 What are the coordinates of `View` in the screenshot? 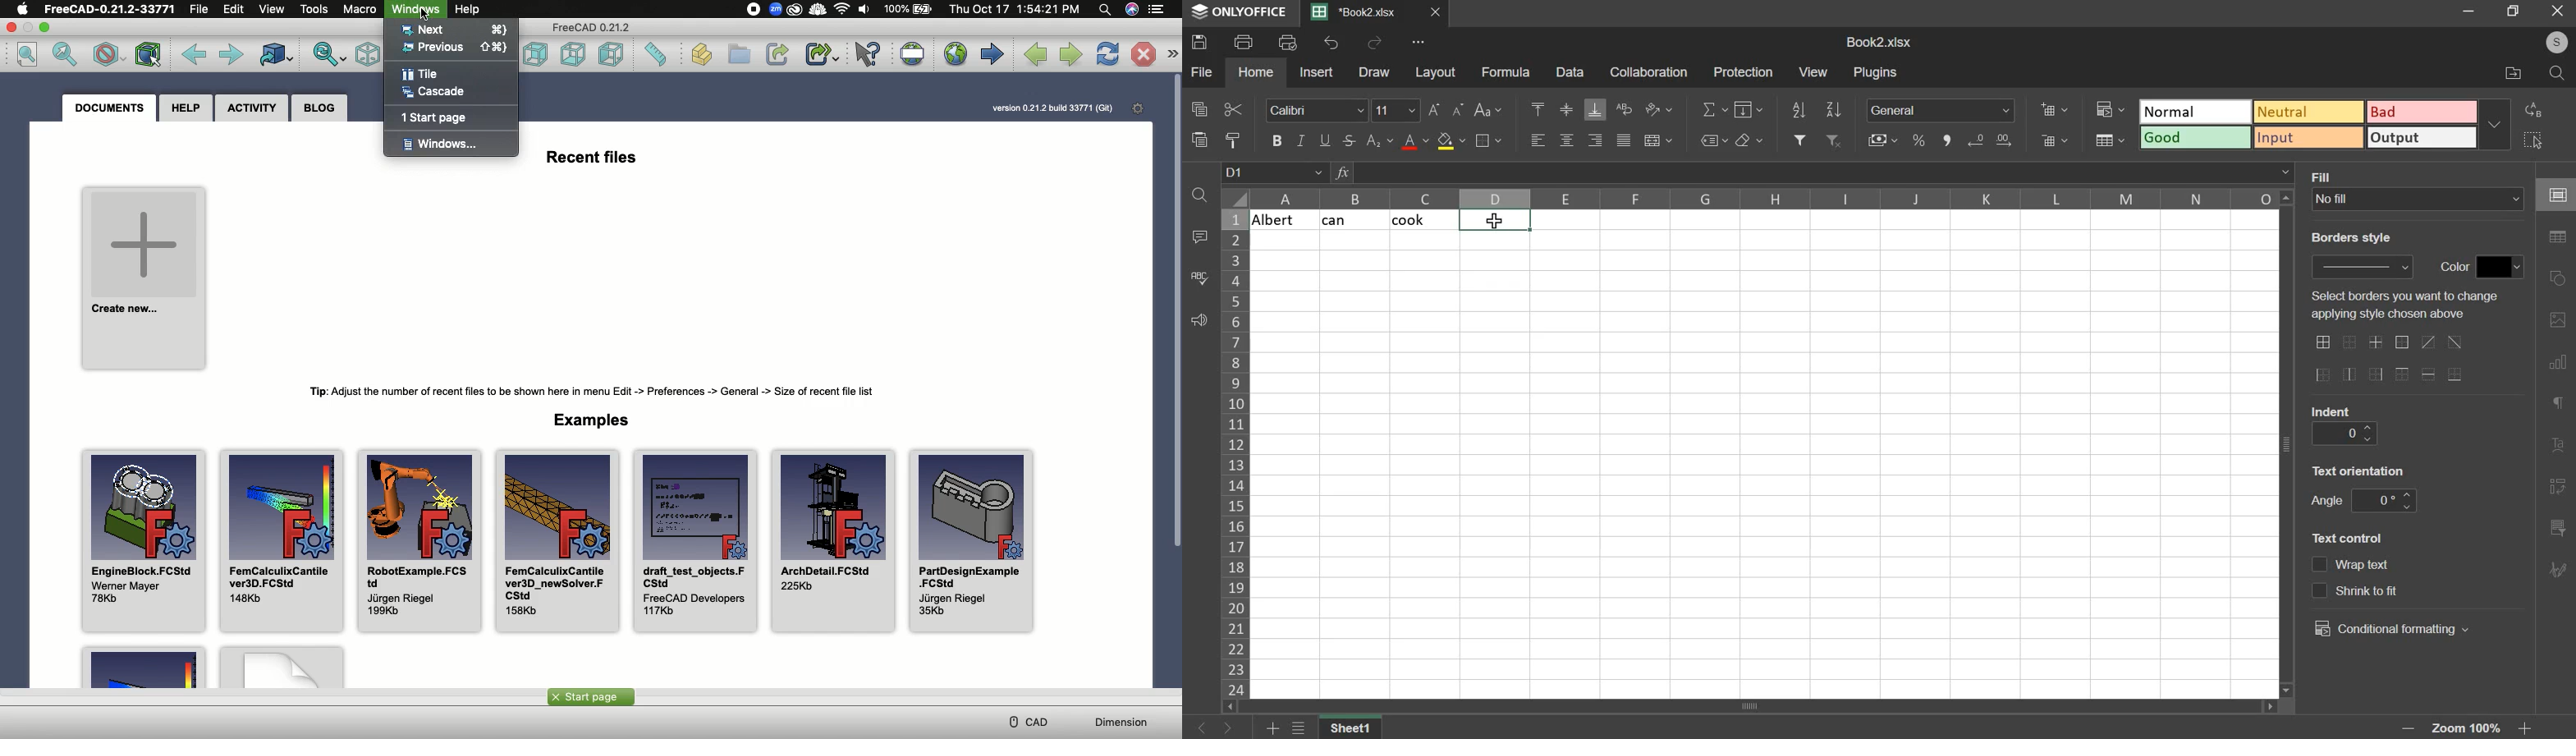 It's located at (276, 10).